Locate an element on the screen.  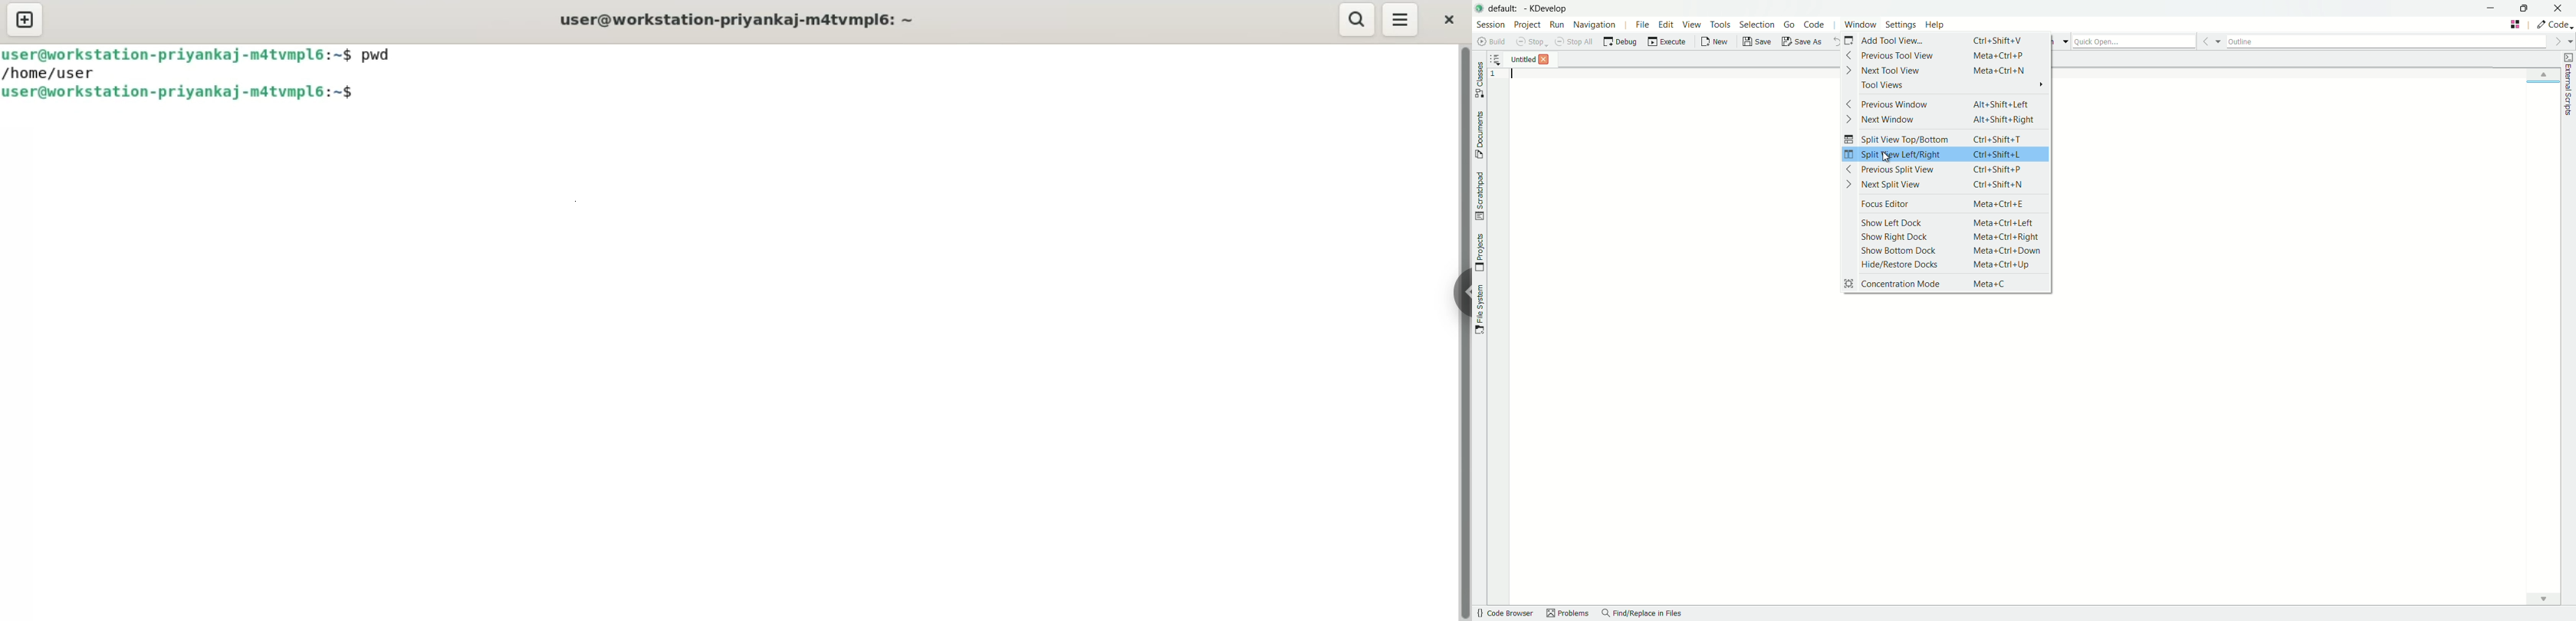
toggle classes is located at coordinates (1480, 80).